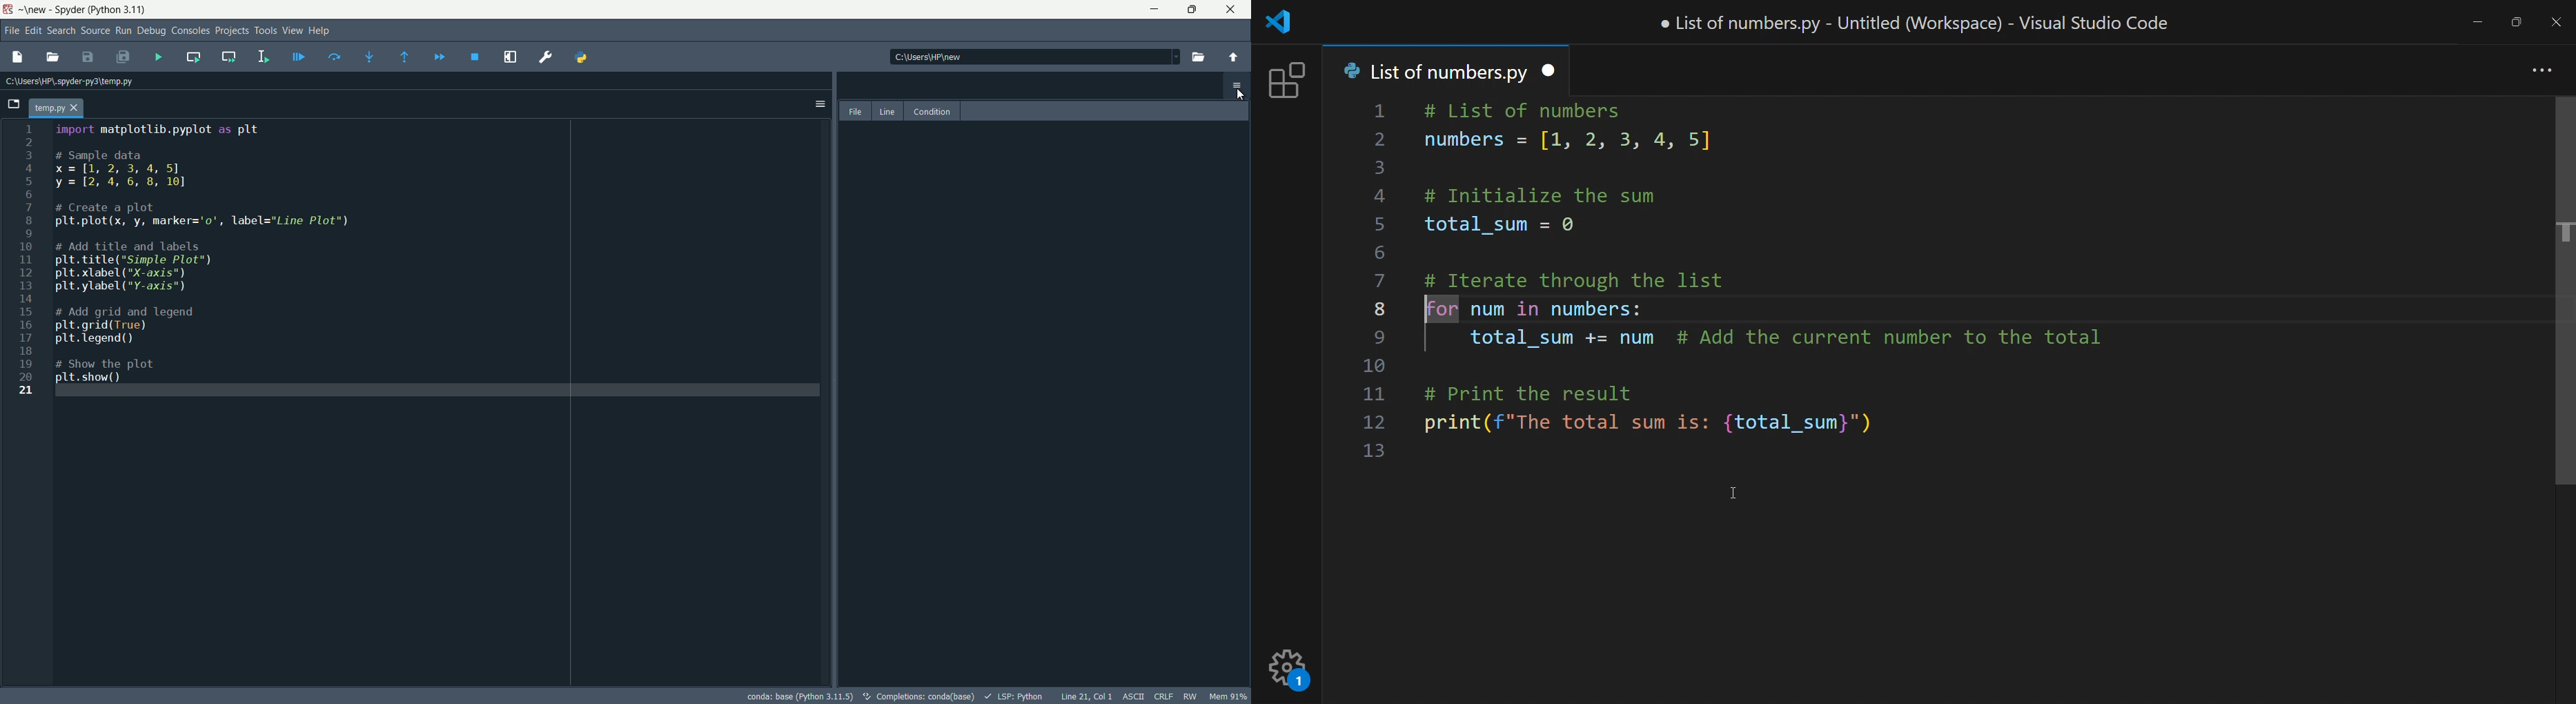  I want to click on preferences, so click(546, 56).